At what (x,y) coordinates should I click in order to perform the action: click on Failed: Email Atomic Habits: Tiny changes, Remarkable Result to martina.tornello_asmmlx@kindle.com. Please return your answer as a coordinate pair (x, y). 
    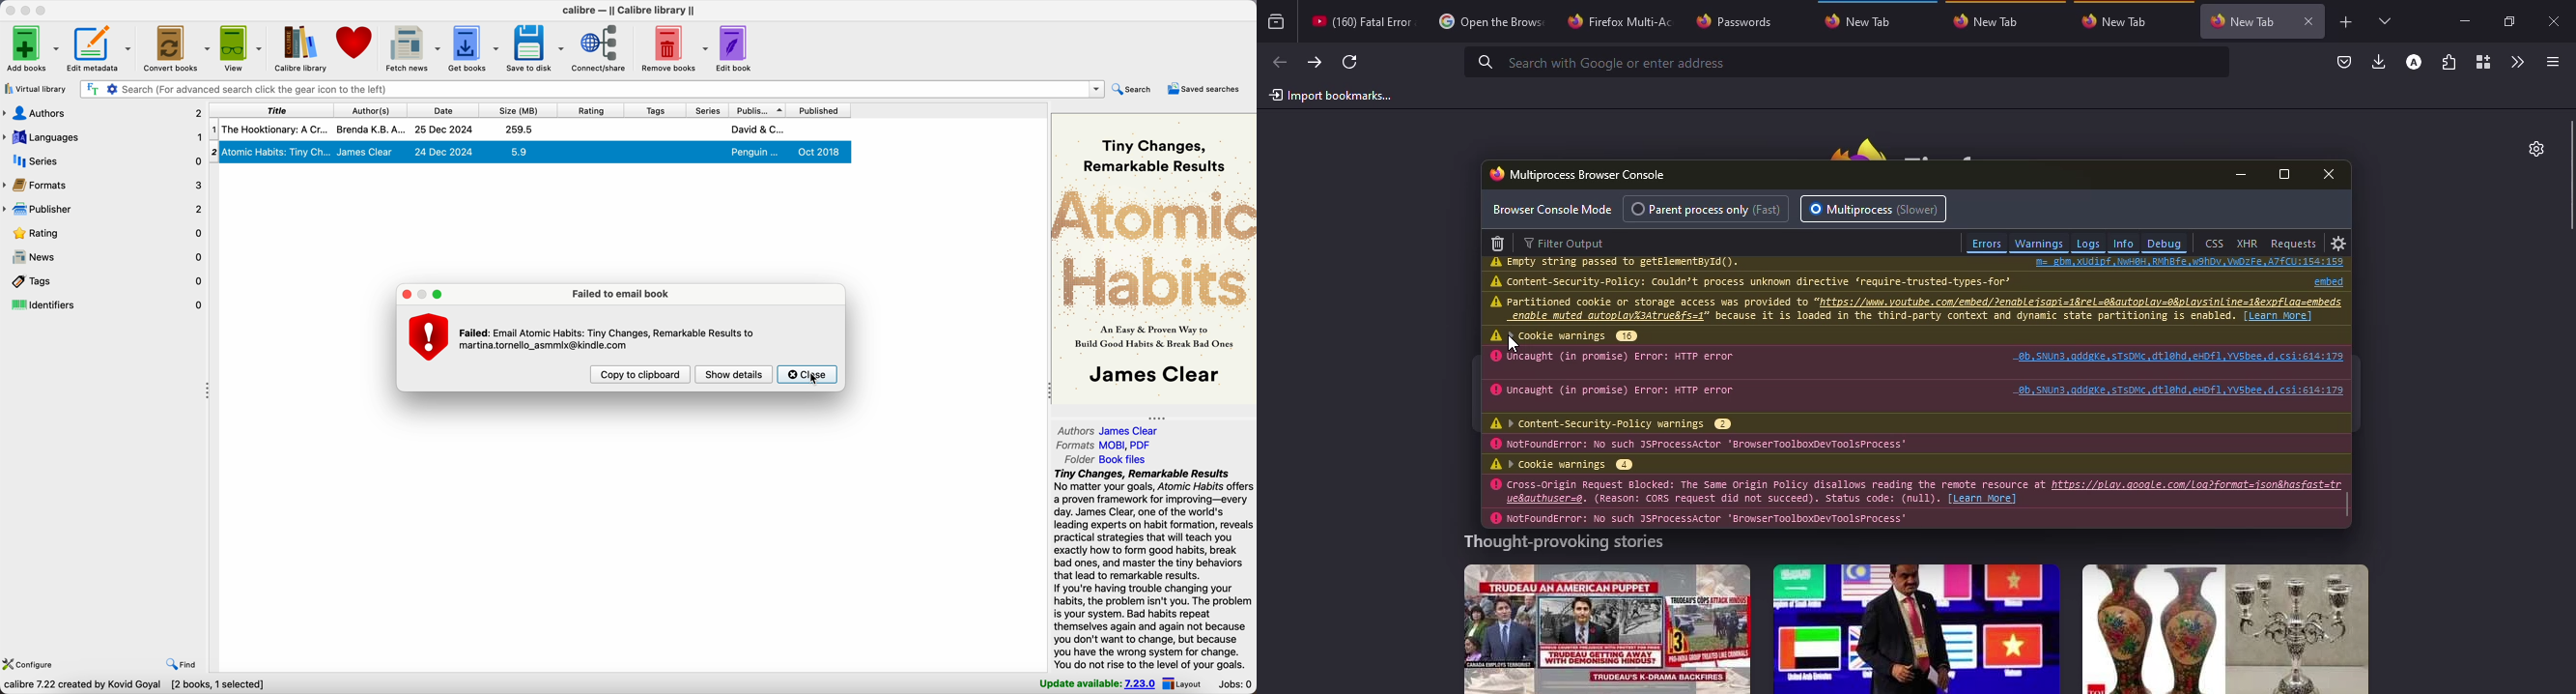
    Looking at the image, I should click on (607, 340).